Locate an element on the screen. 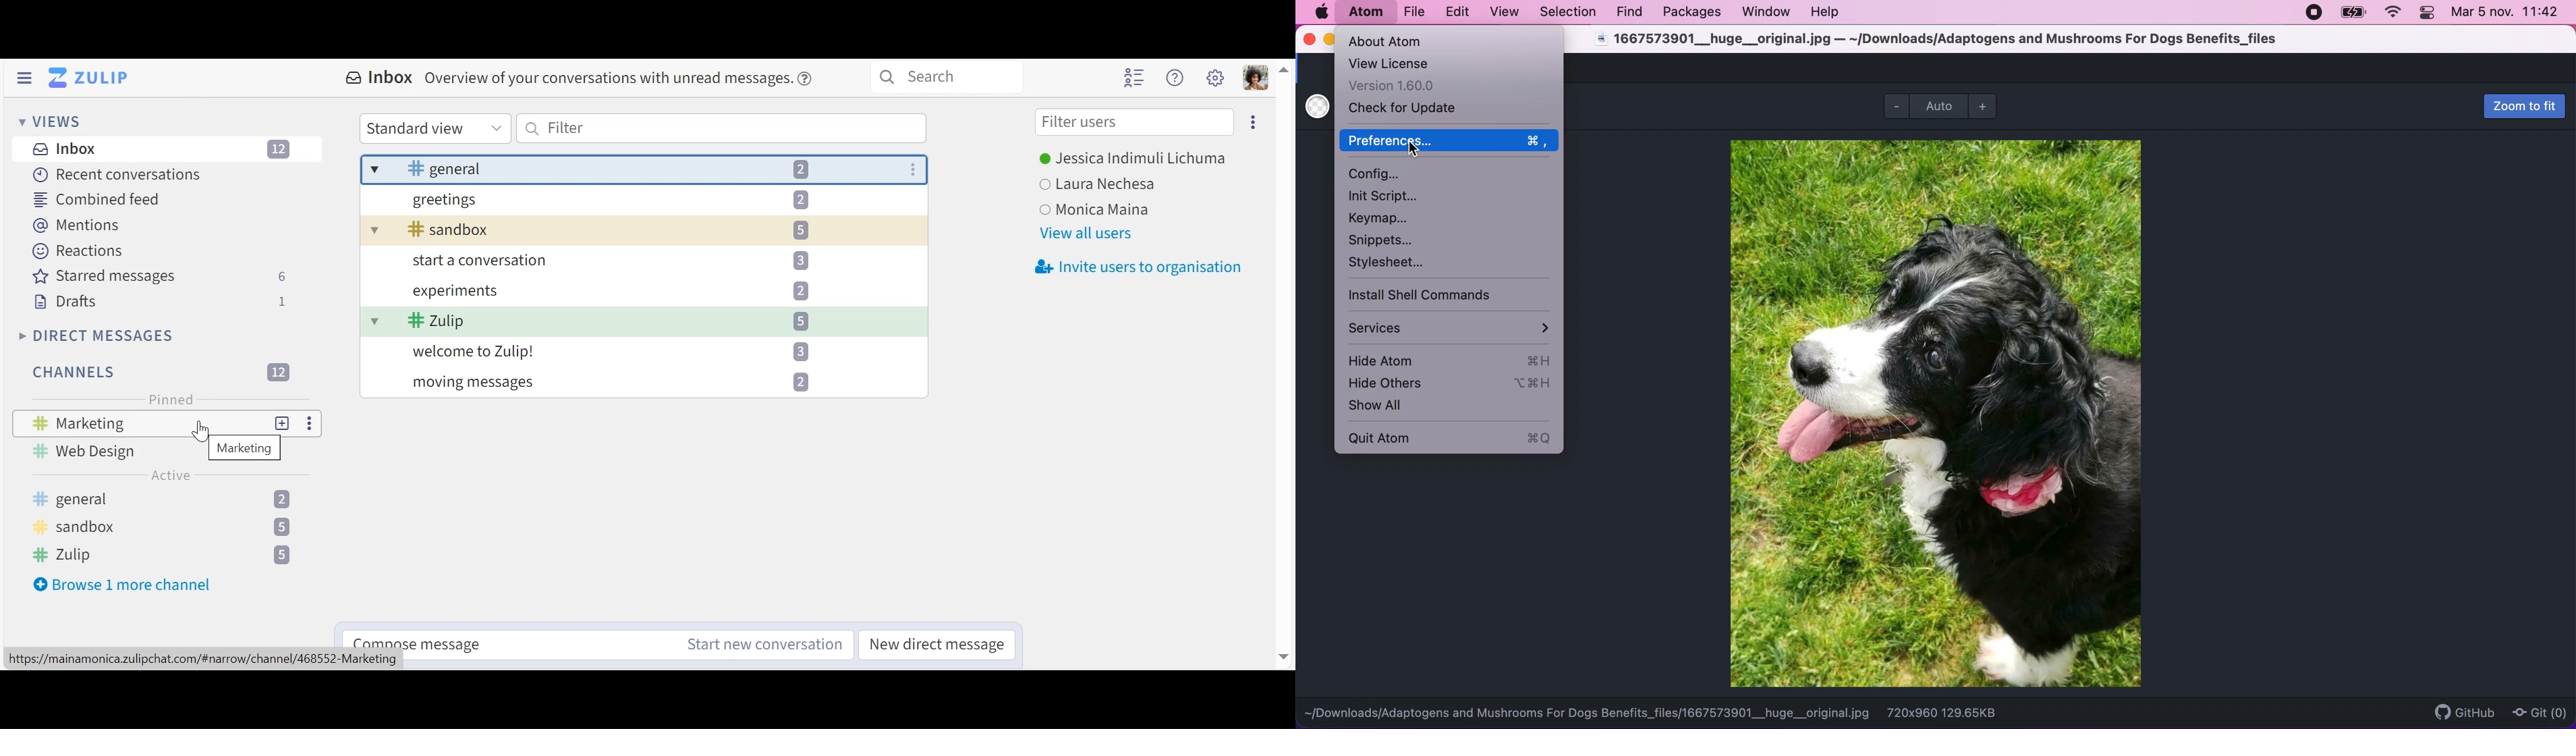 Image resolution: width=2576 pixels, height=756 pixels. Active is located at coordinates (171, 475).